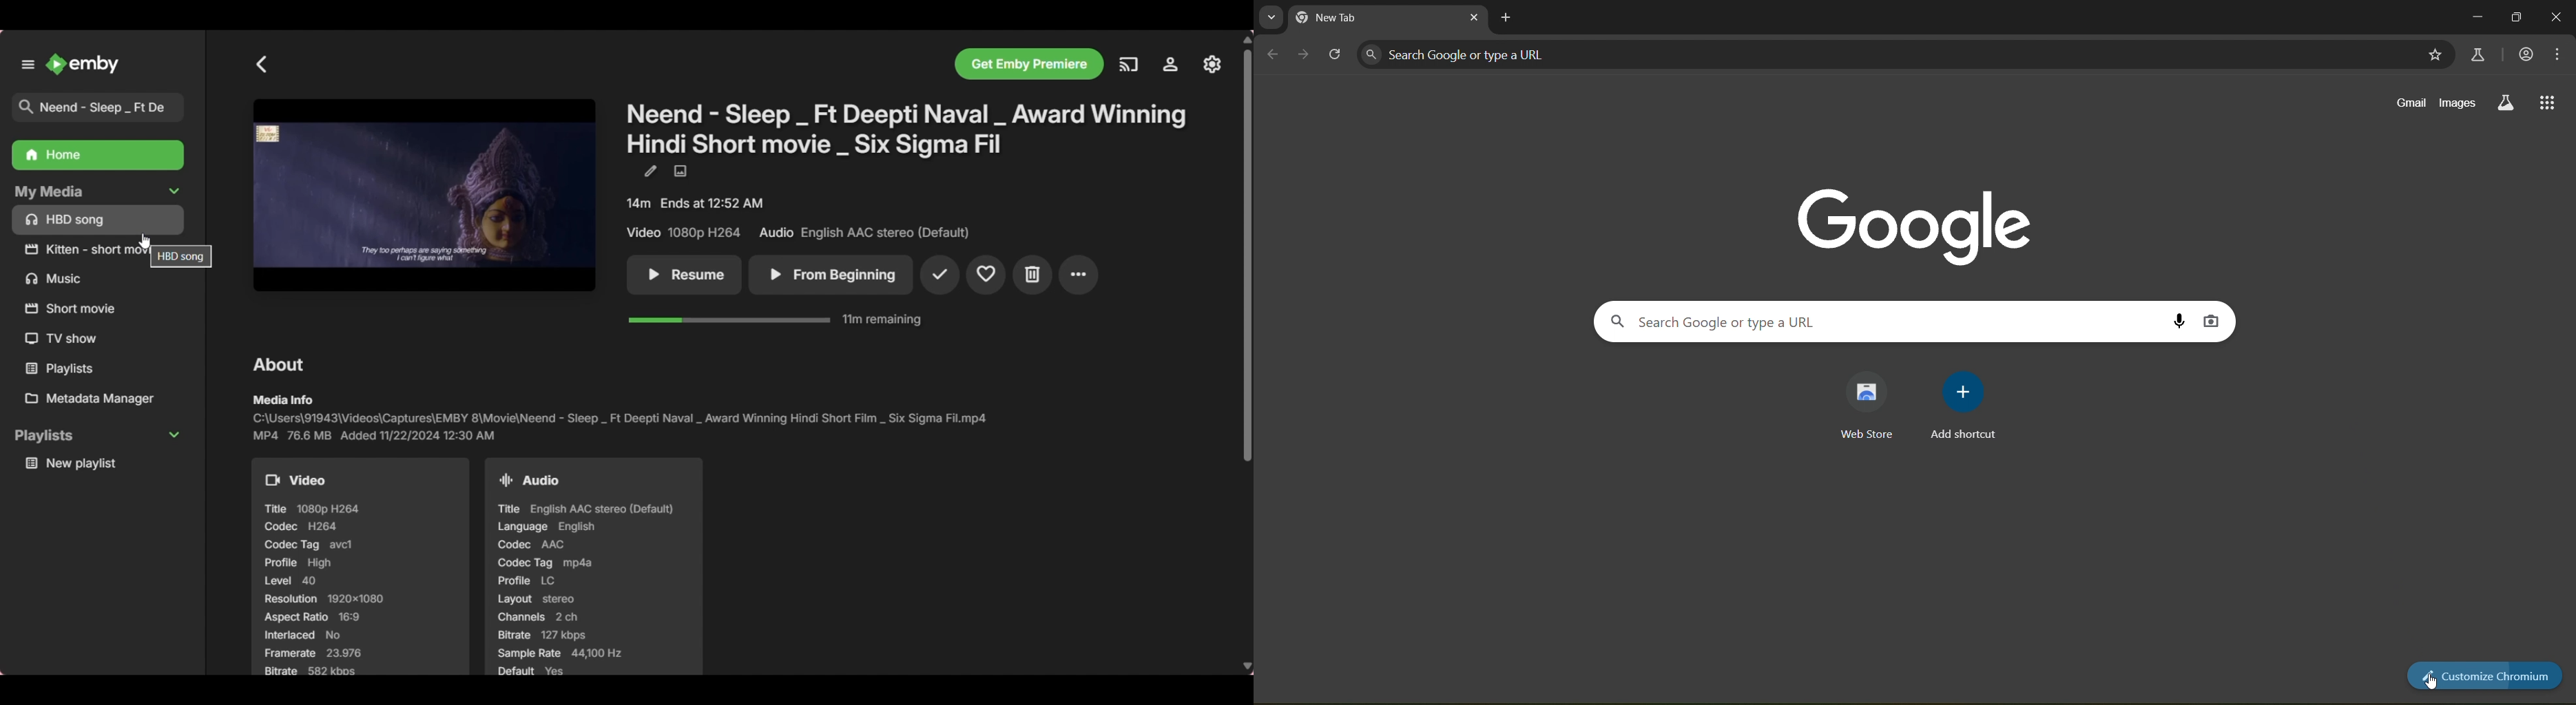 This screenshot has width=2576, height=728. I want to click on Video details of movie, so click(360, 566).